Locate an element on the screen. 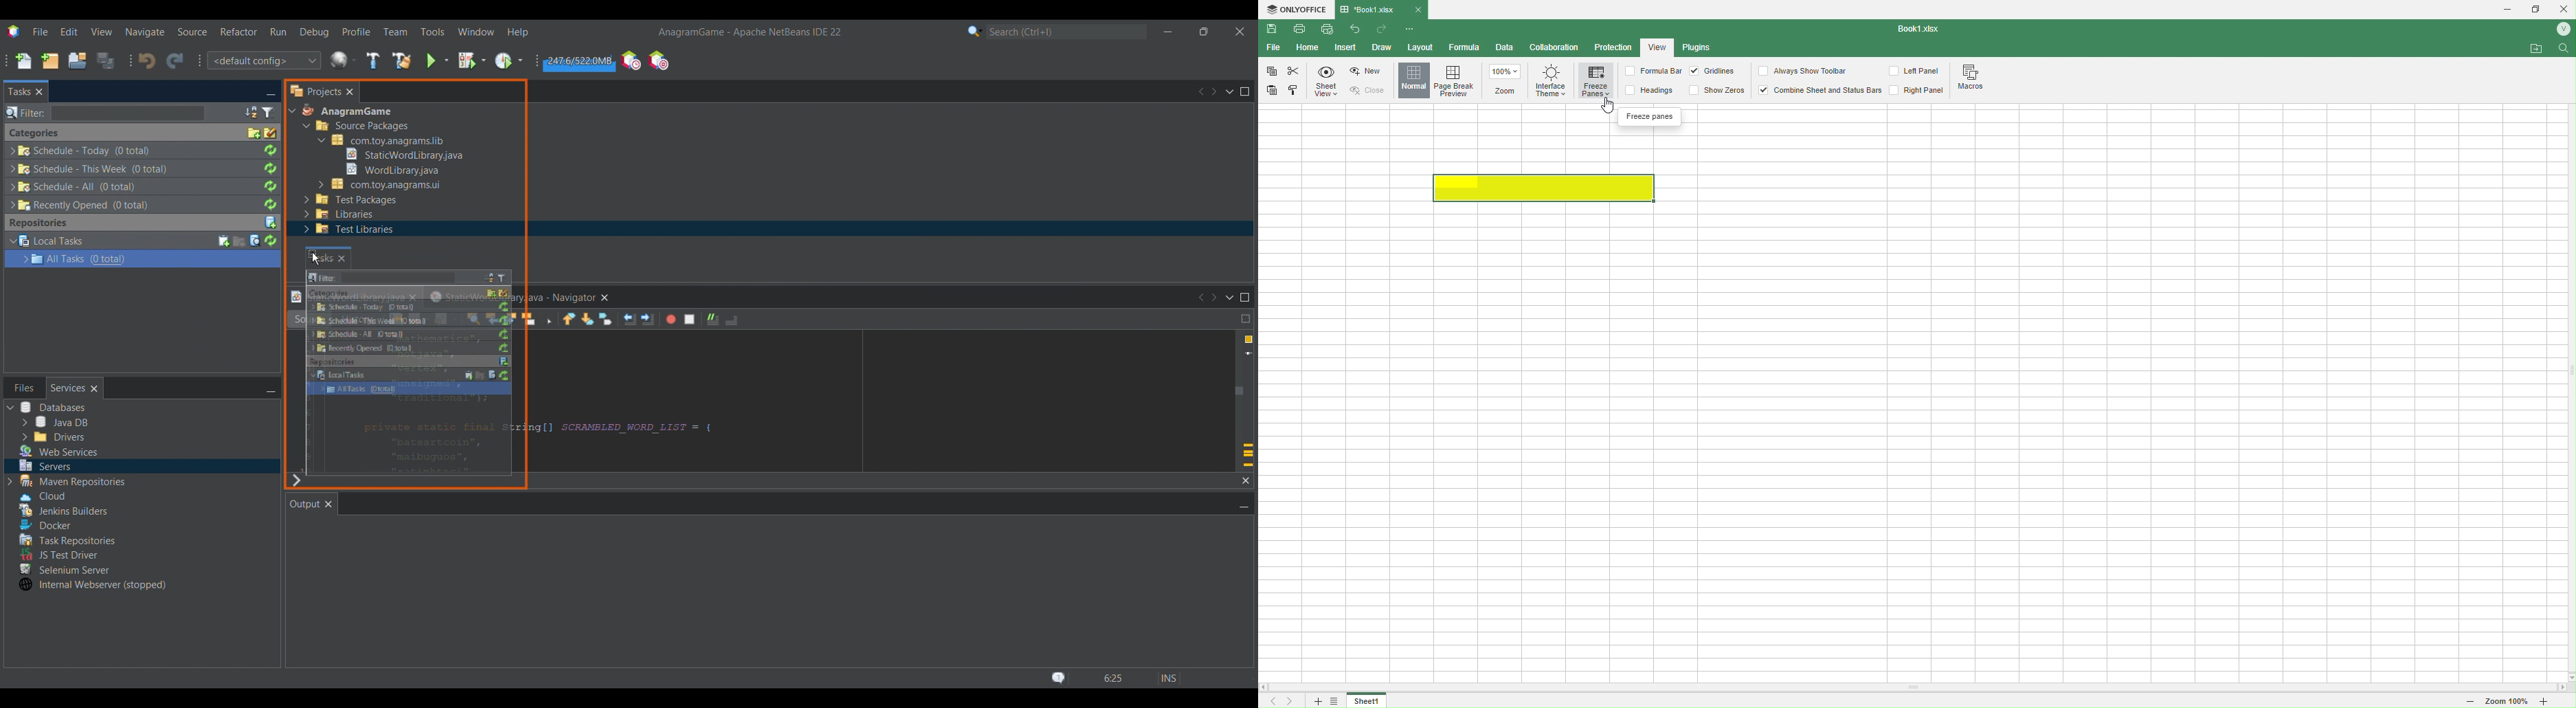  Scroll to the last sheet is located at coordinates (1292, 701).